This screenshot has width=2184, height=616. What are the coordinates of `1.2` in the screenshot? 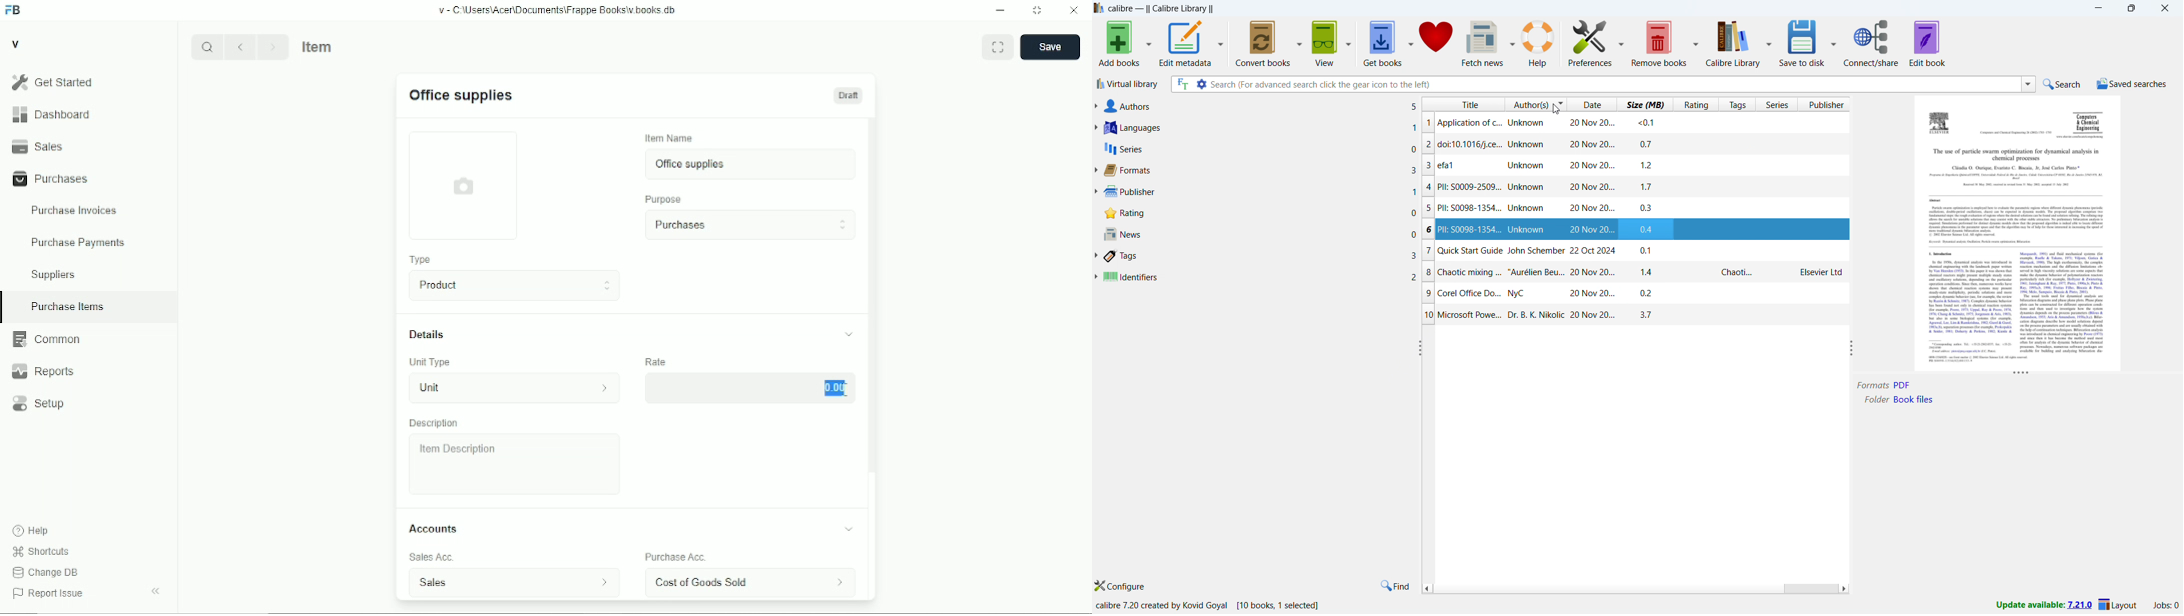 It's located at (1650, 165).